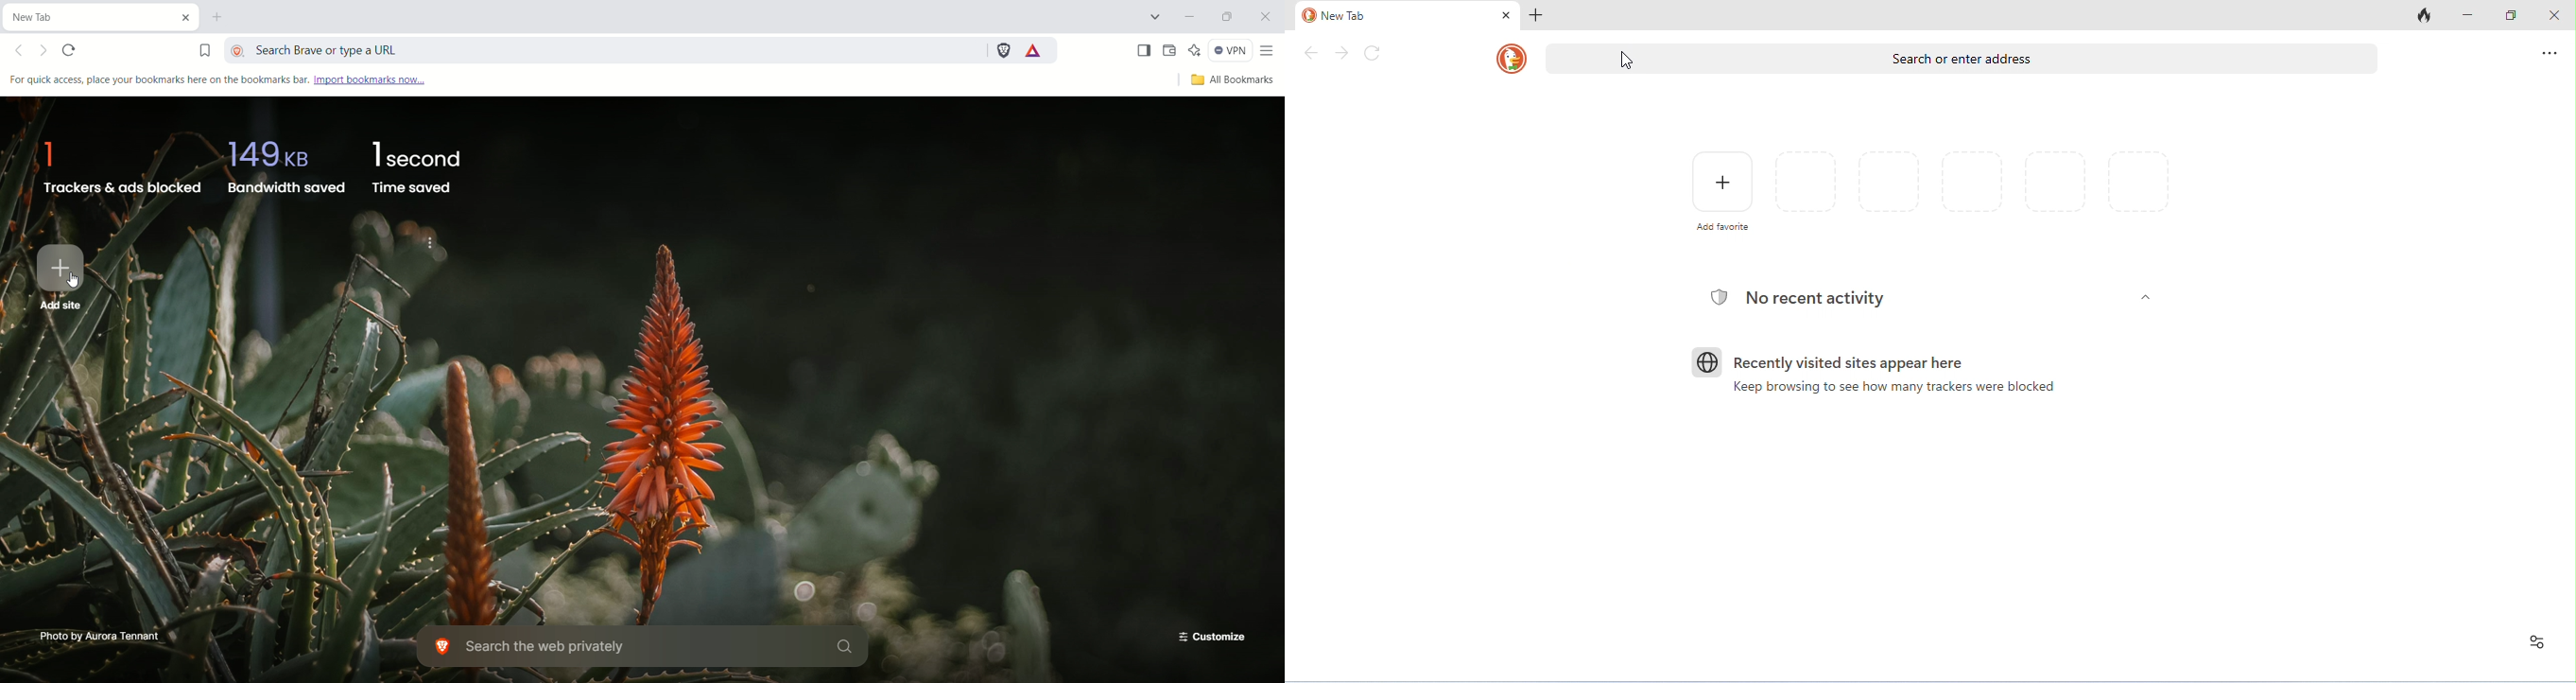 The image size is (2576, 700). Describe the element at coordinates (2472, 13) in the screenshot. I see `minimize` at that location.